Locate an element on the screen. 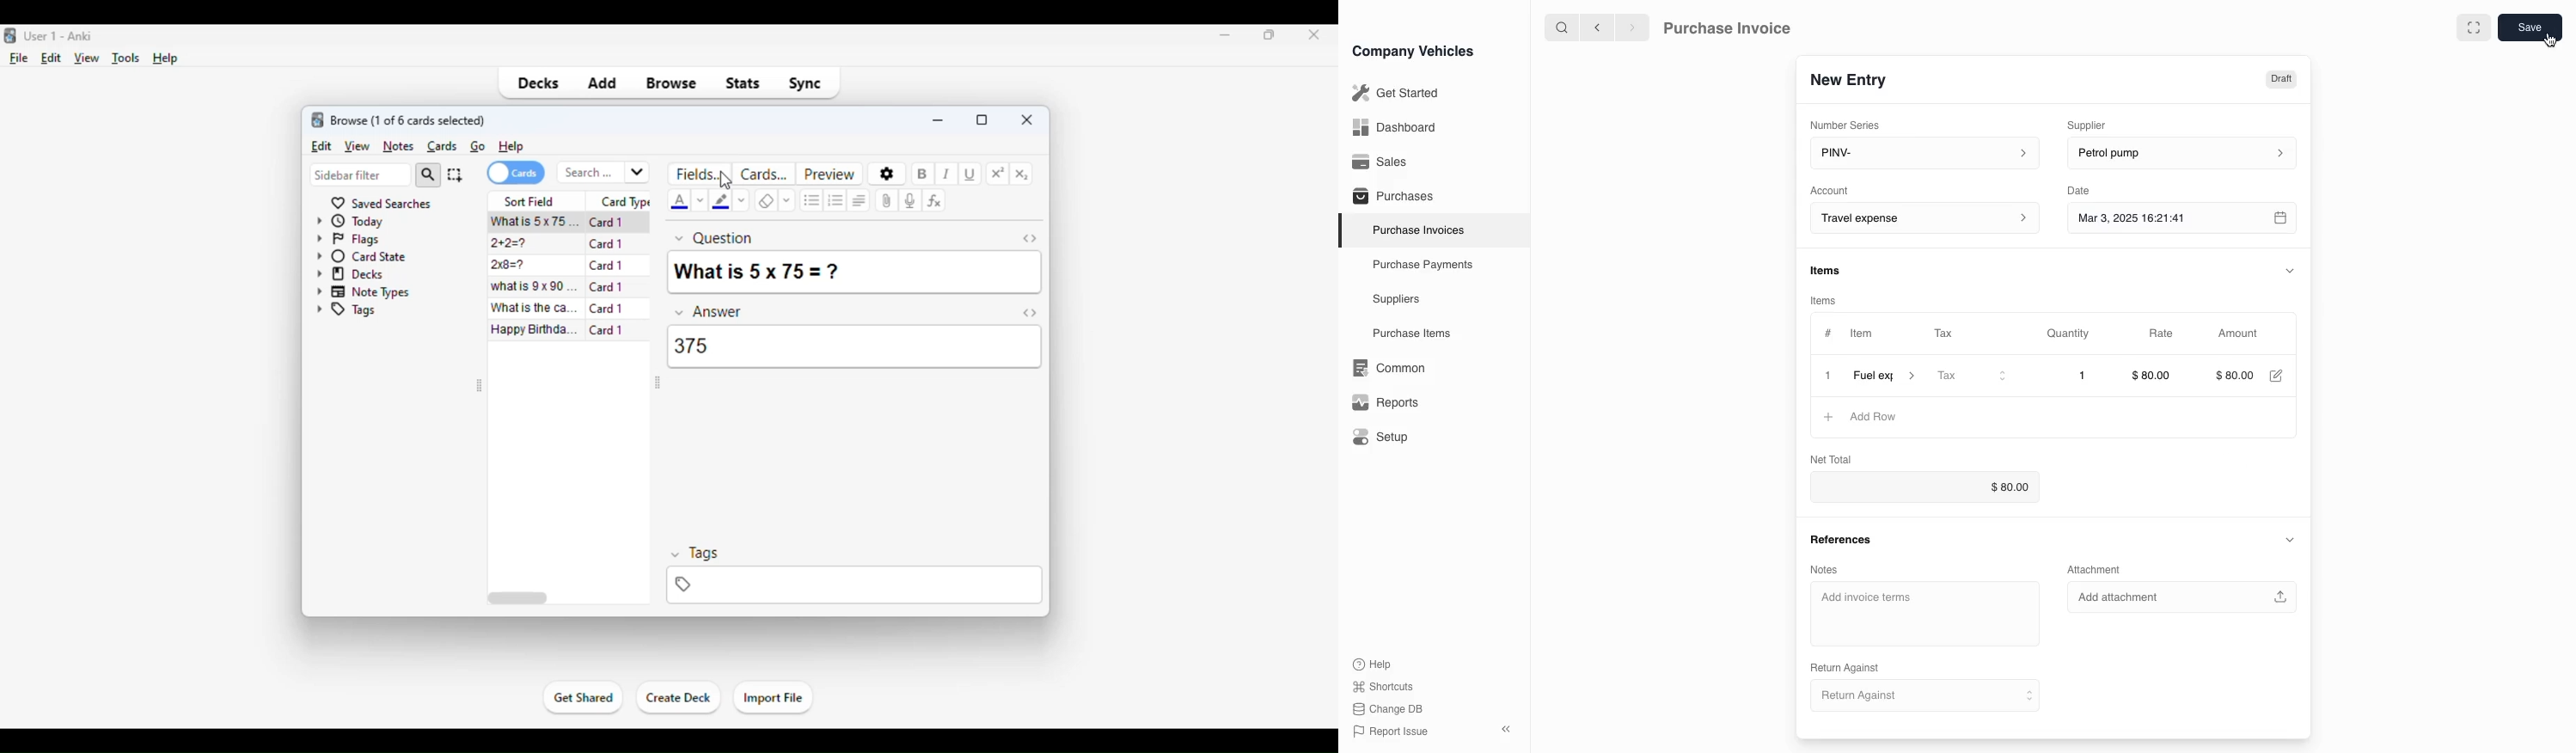  sidebar filter is located at coordinates (360, 175).